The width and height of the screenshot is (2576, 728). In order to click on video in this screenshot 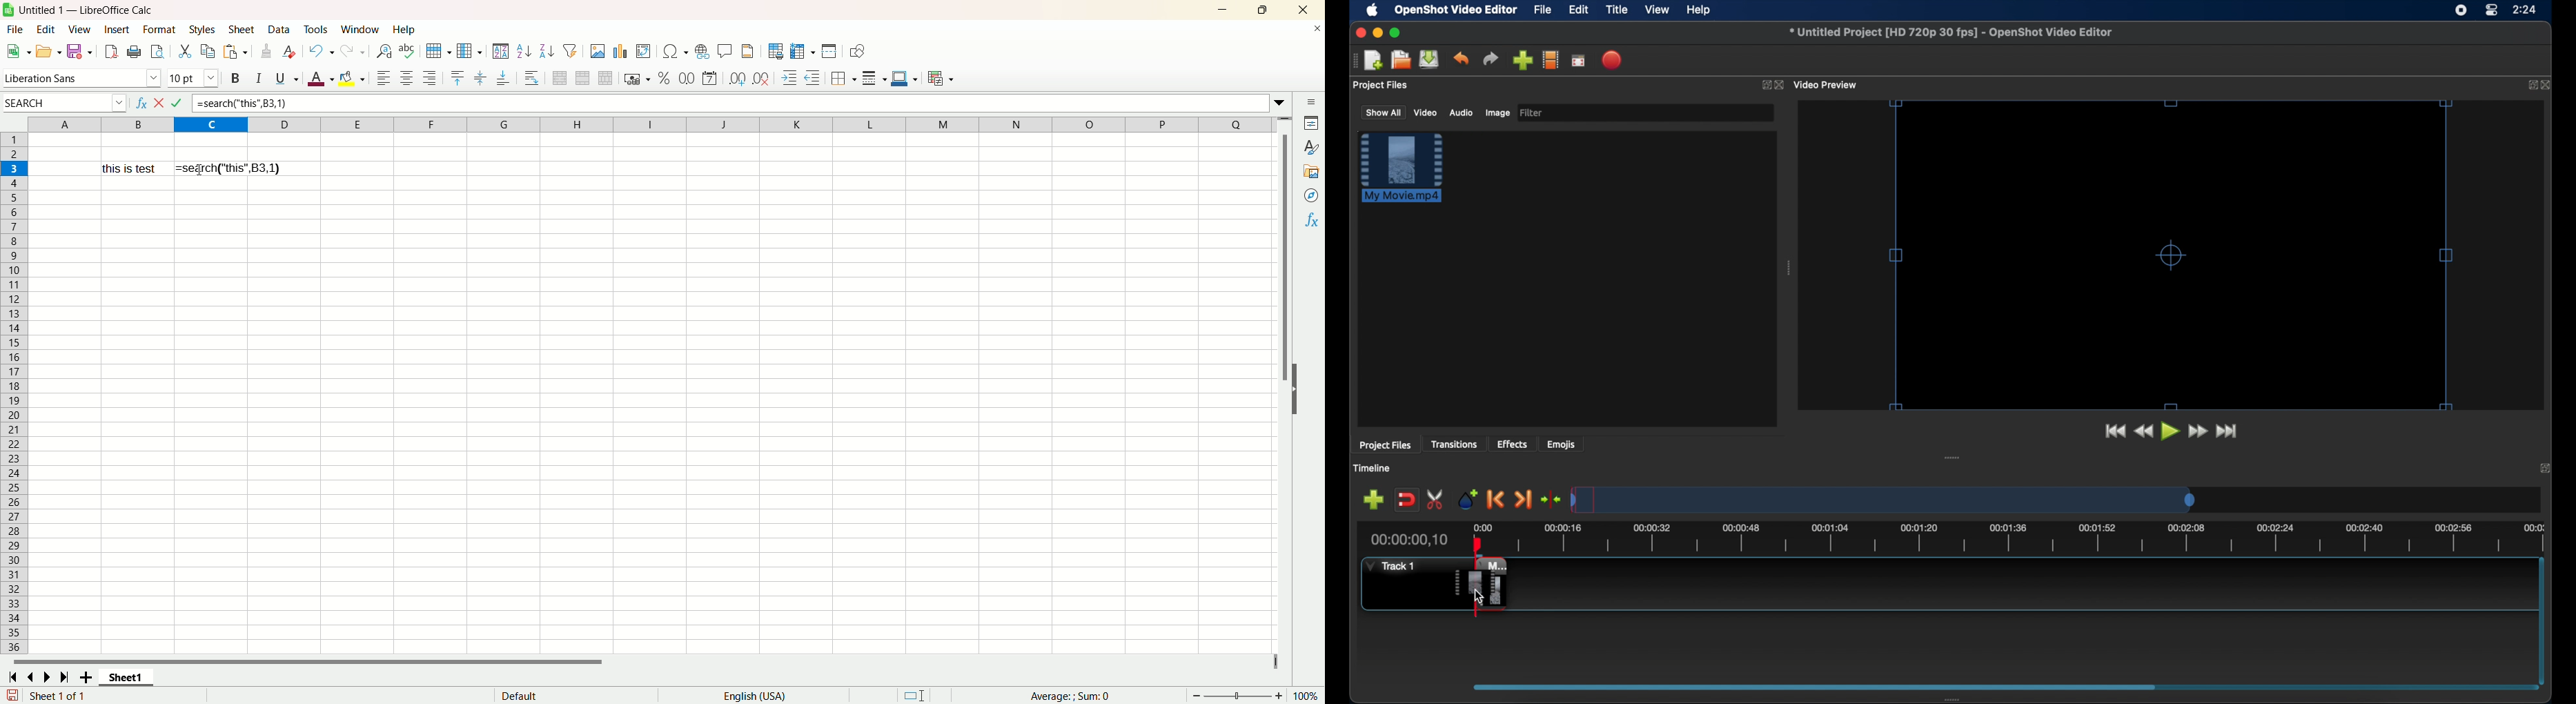, I will do `click(1425, 113)`.